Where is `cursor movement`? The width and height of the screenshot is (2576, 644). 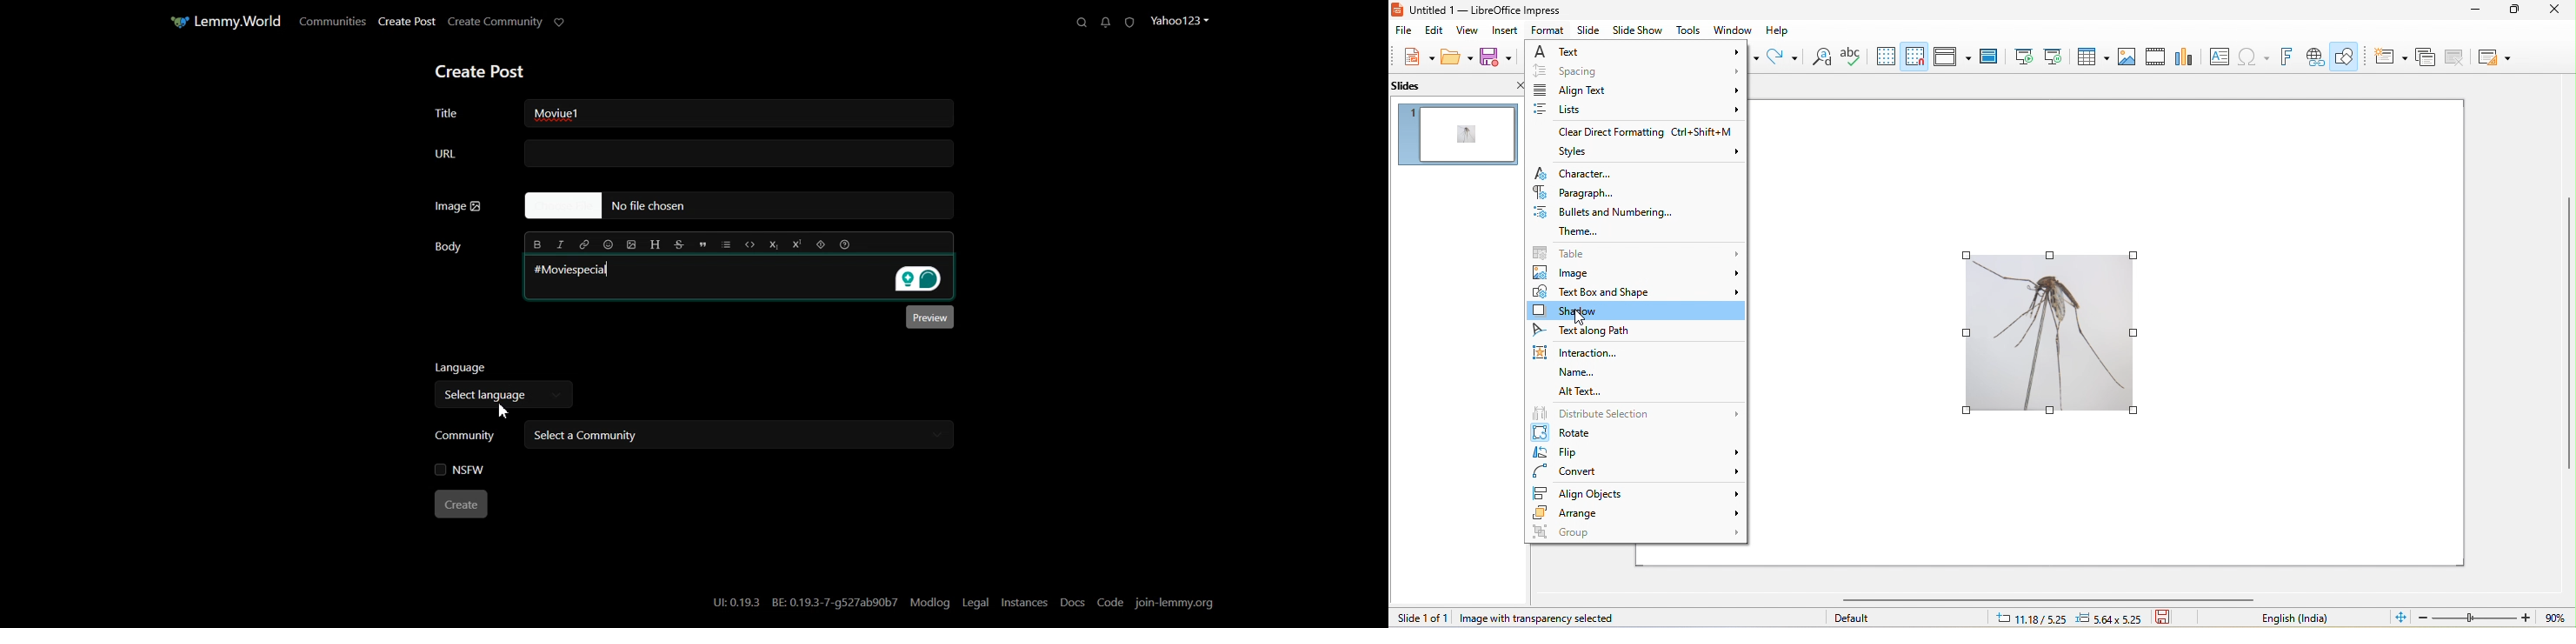 cursor movement is located at coordinates (1580, 321).